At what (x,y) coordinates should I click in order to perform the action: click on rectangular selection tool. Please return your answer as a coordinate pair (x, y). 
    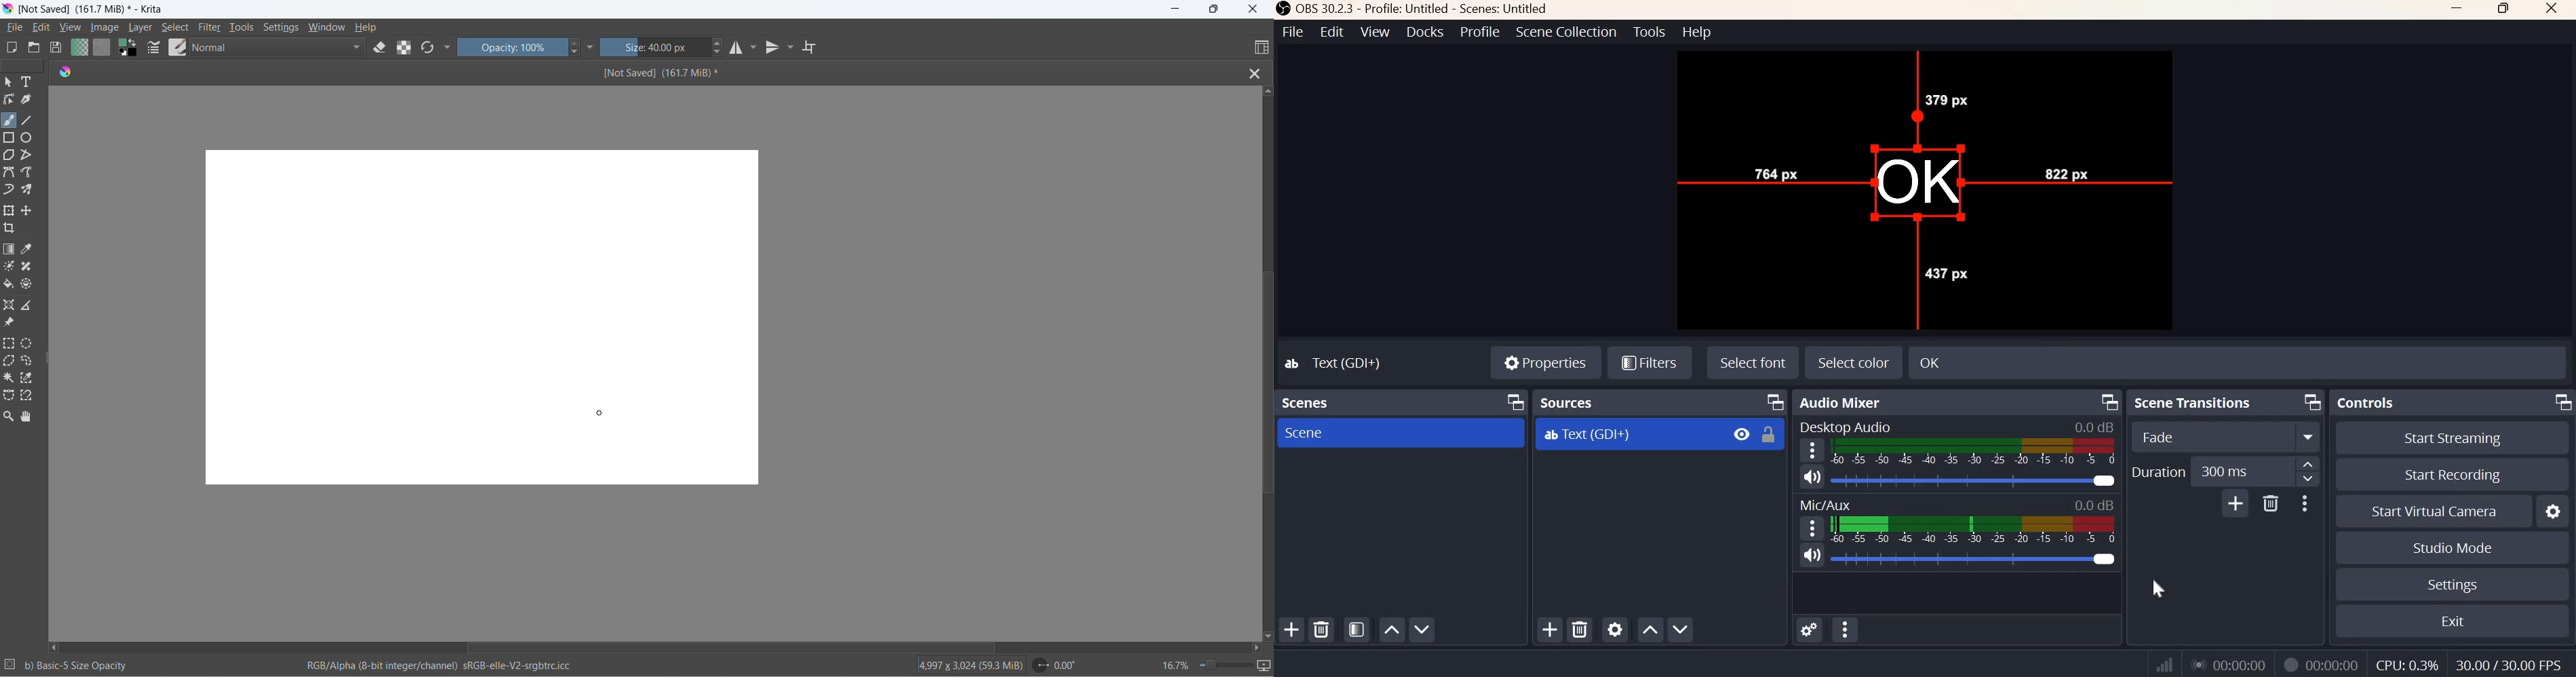
    Looking at the image, I should click on (10, 344).